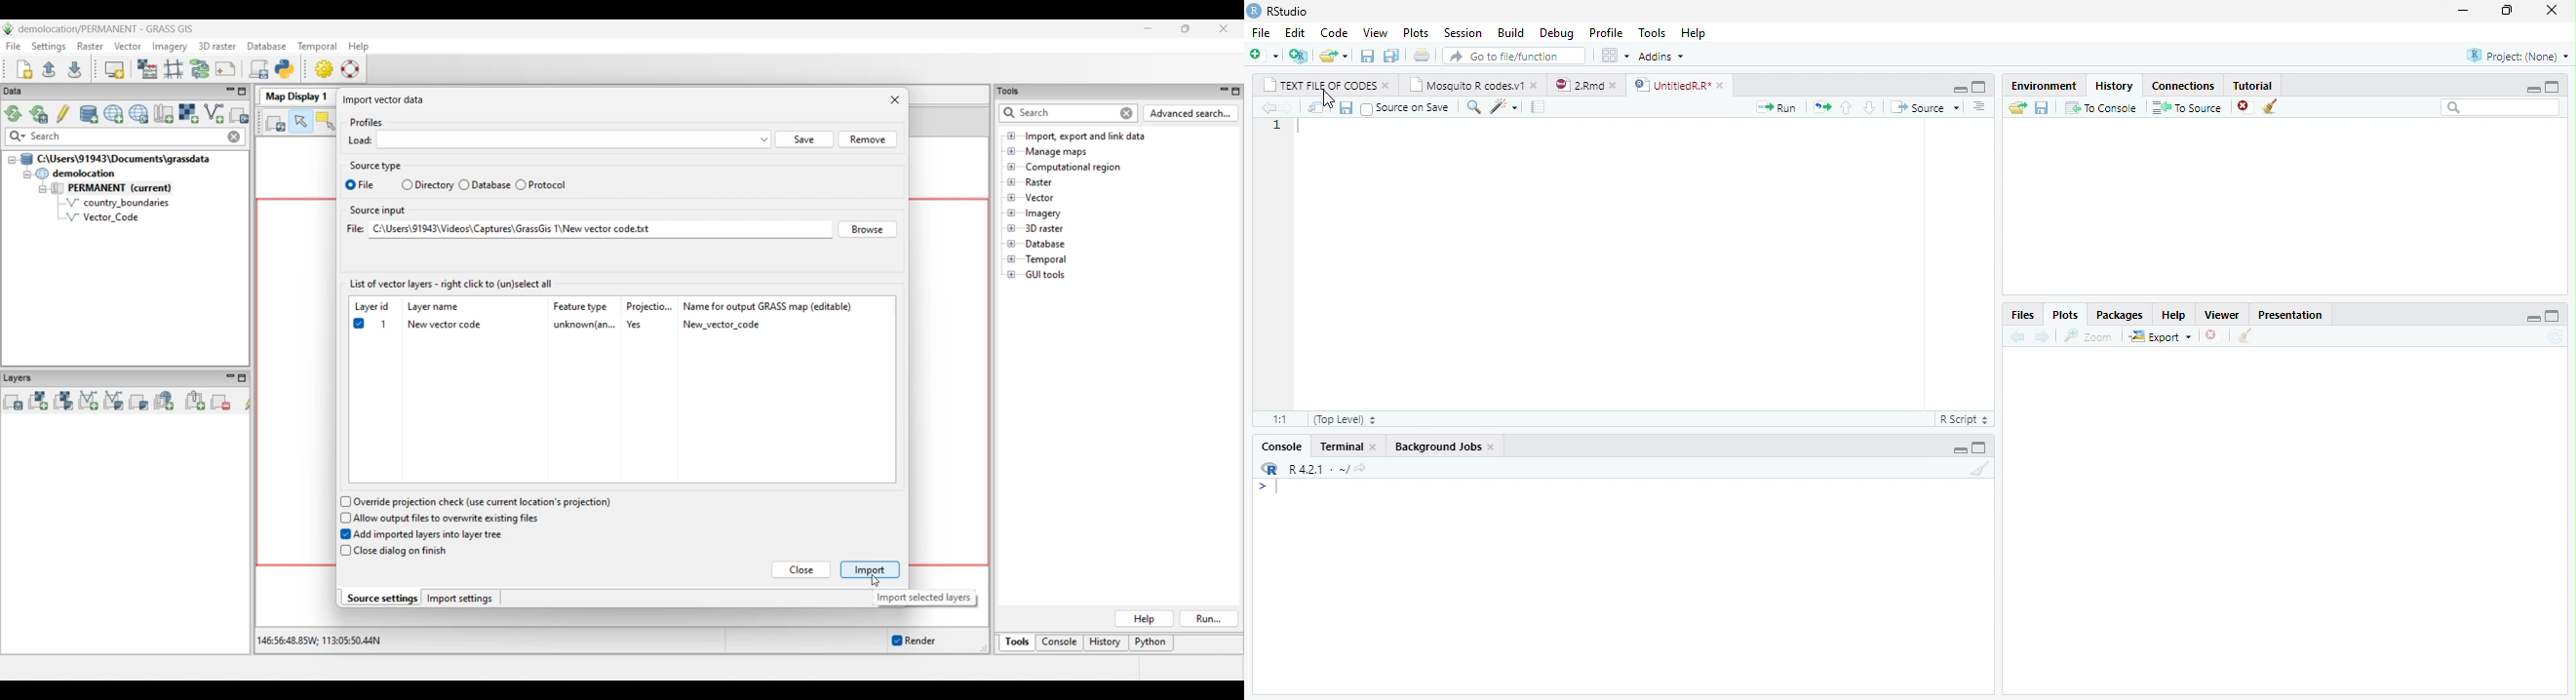 Image resolution: width=2576 pixels, height=700 pixels. What do you see at coordinates (1514, 57) in the screenshot?
I see `go to file/function` at bounding box center [1514, 57].